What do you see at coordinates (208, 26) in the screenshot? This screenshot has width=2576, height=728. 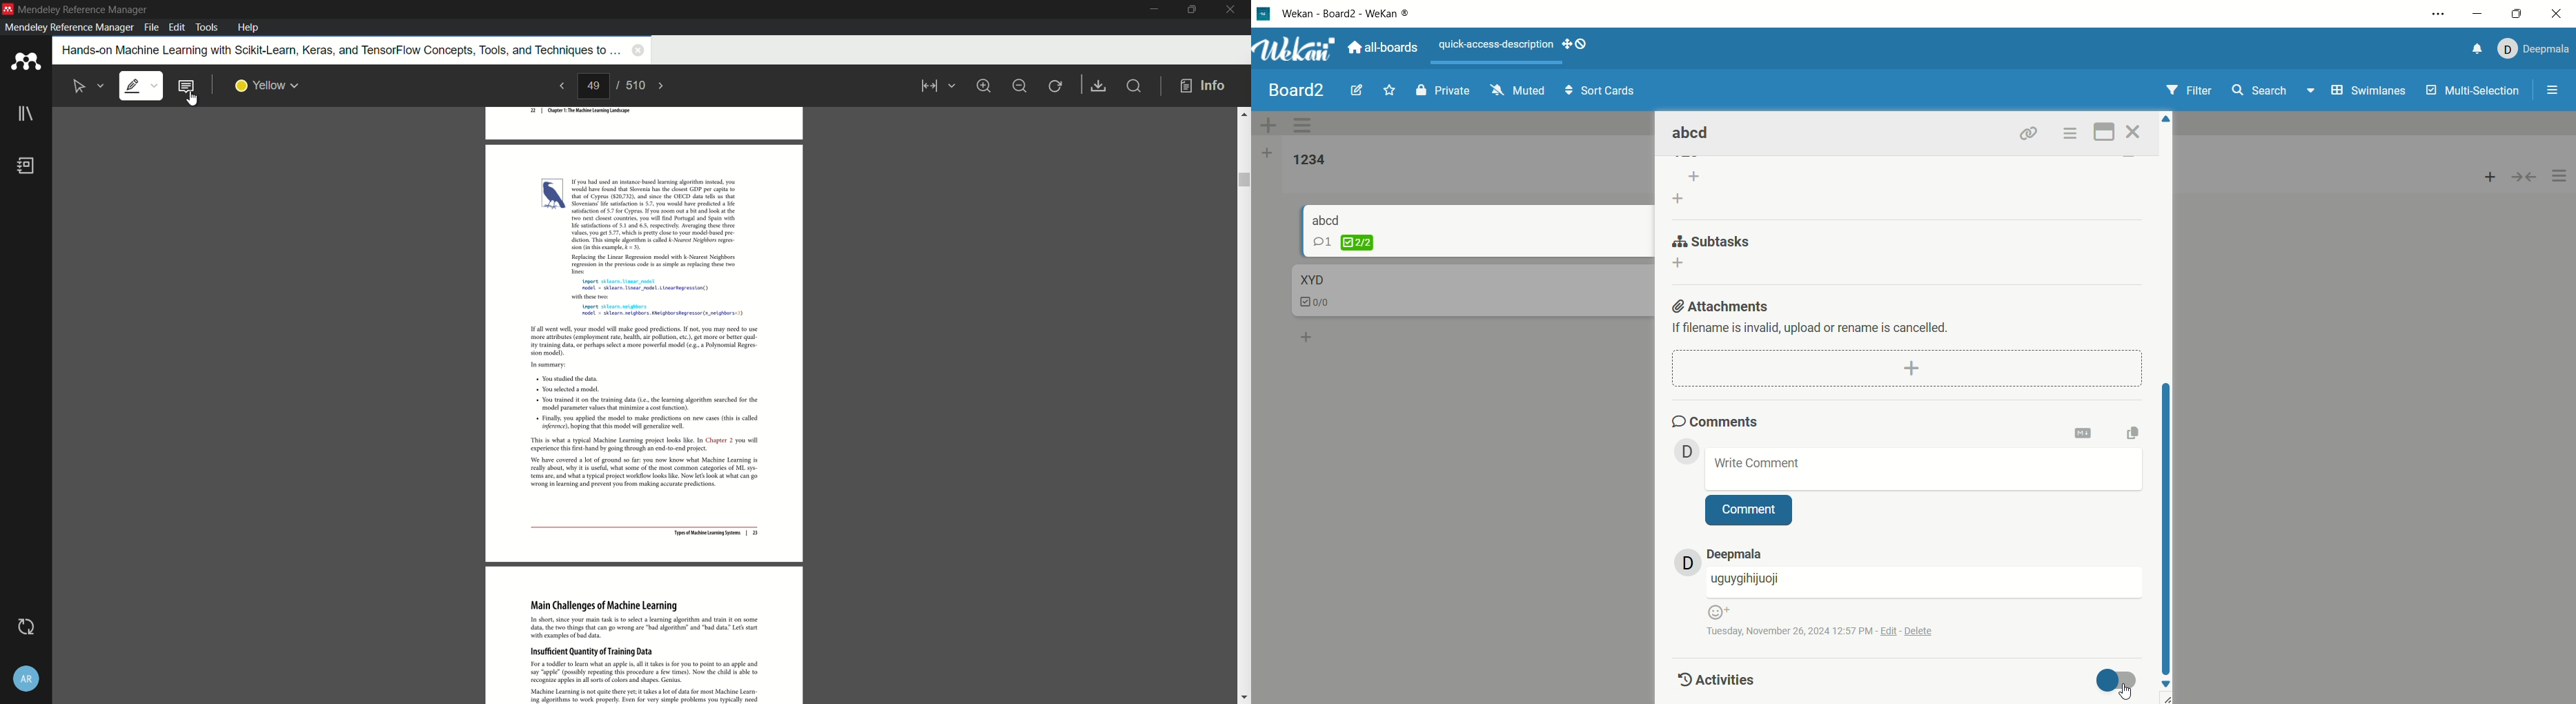 I see `tools menu` at bounding box center [208, 26].